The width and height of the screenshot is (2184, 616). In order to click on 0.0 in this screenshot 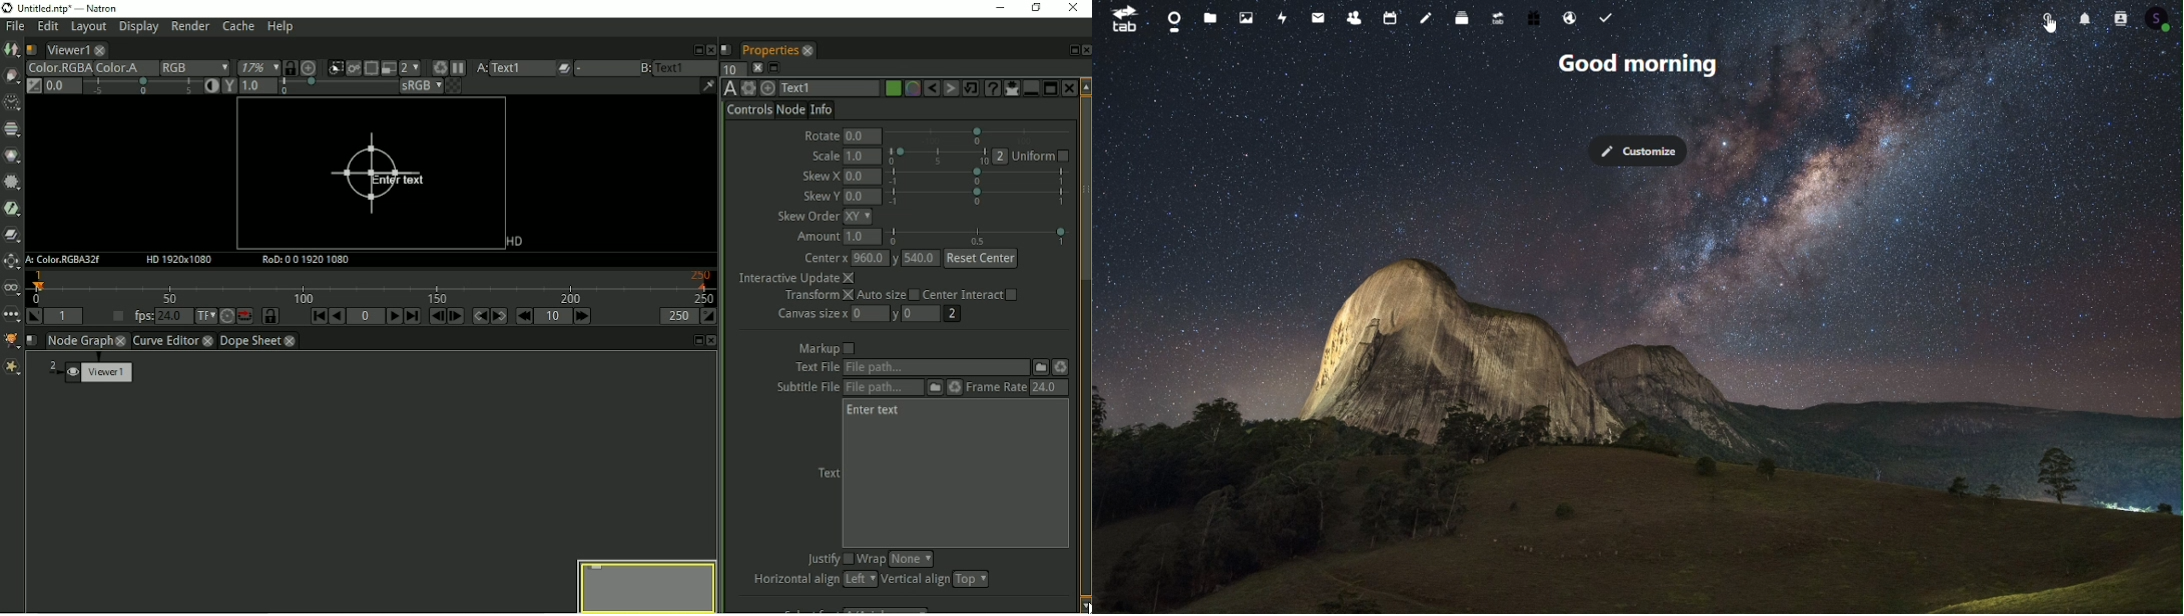, I will do `click(862, 136)`.